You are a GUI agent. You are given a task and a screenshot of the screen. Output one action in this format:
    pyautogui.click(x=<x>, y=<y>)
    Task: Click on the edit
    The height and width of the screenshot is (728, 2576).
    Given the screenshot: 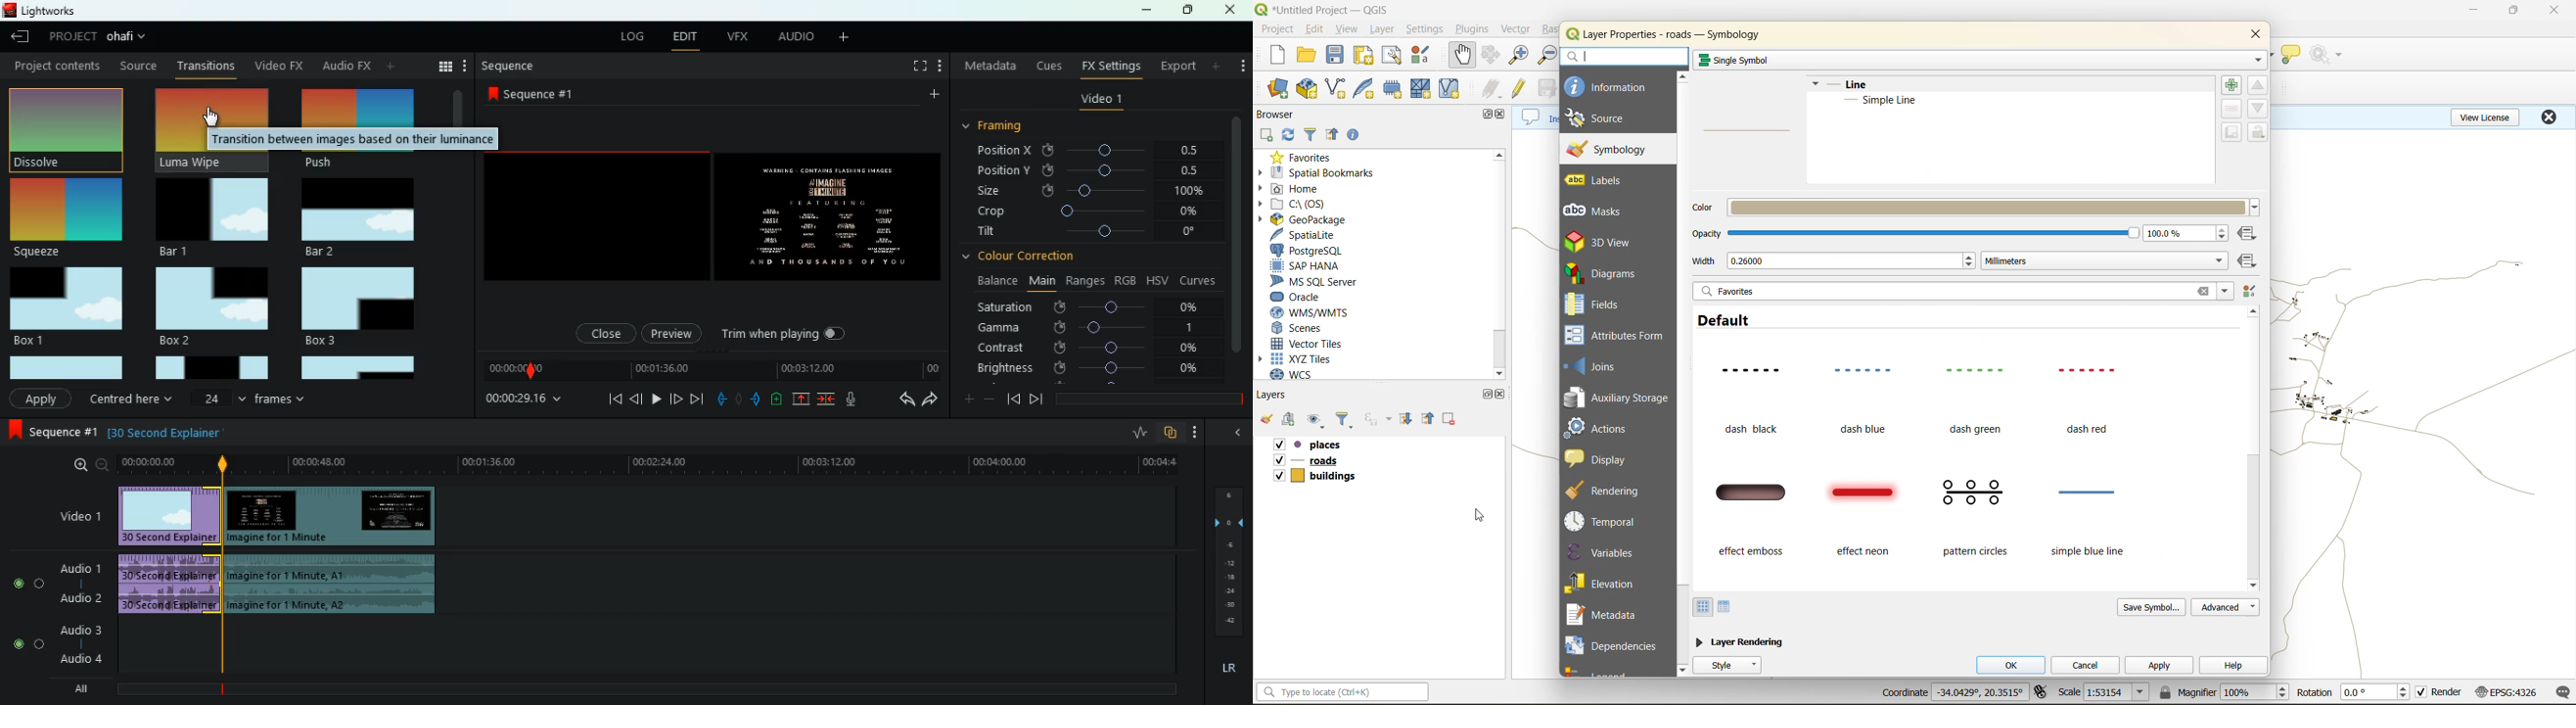 What is the action you would take?
    pyautogui.click(x=684, y=38)
    